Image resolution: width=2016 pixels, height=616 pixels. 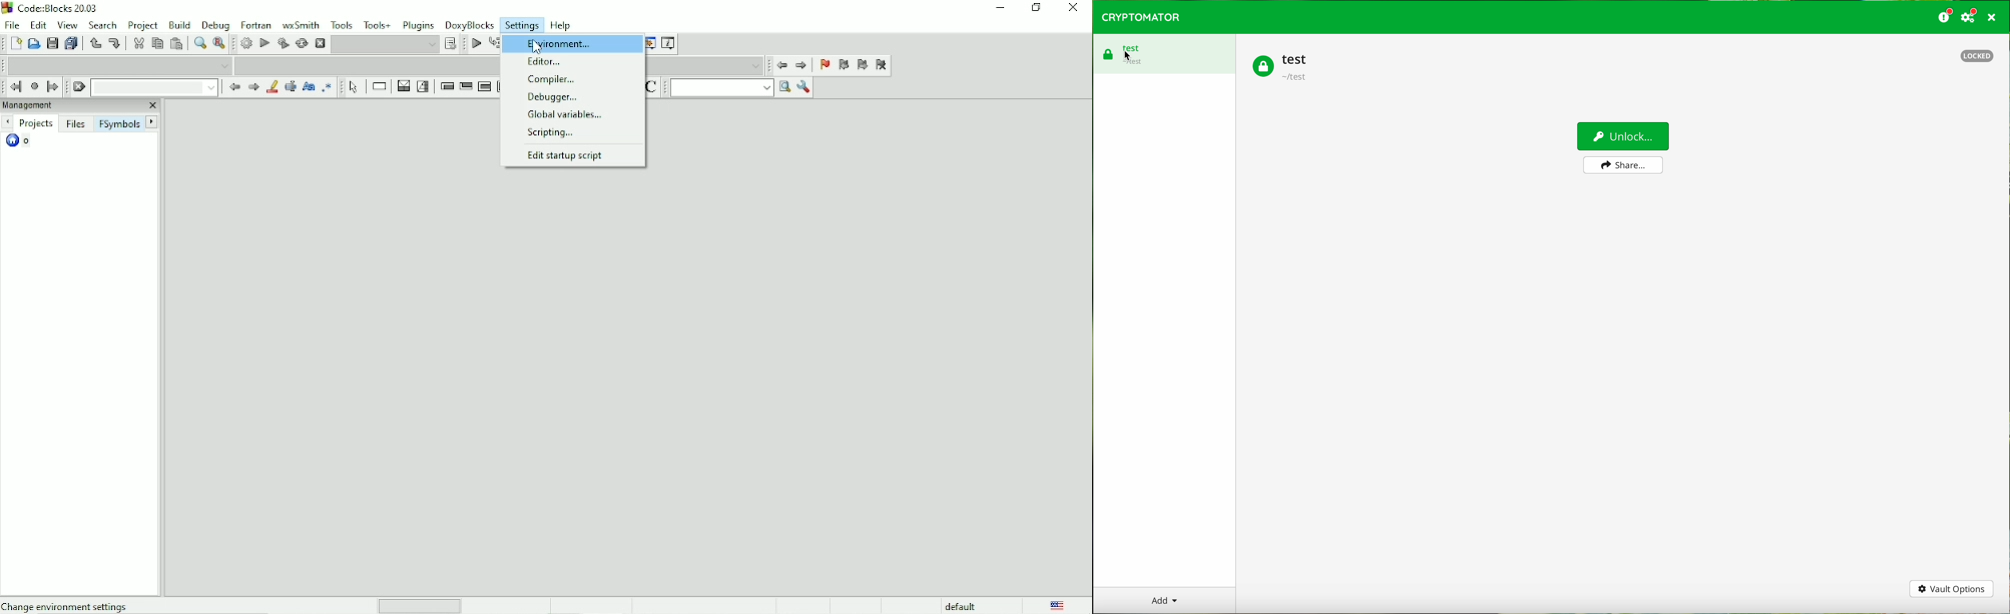 What do you see at coordinates (552, 134) in the screenshot?
I see `Scripting...` at bounding box center [552, 134].